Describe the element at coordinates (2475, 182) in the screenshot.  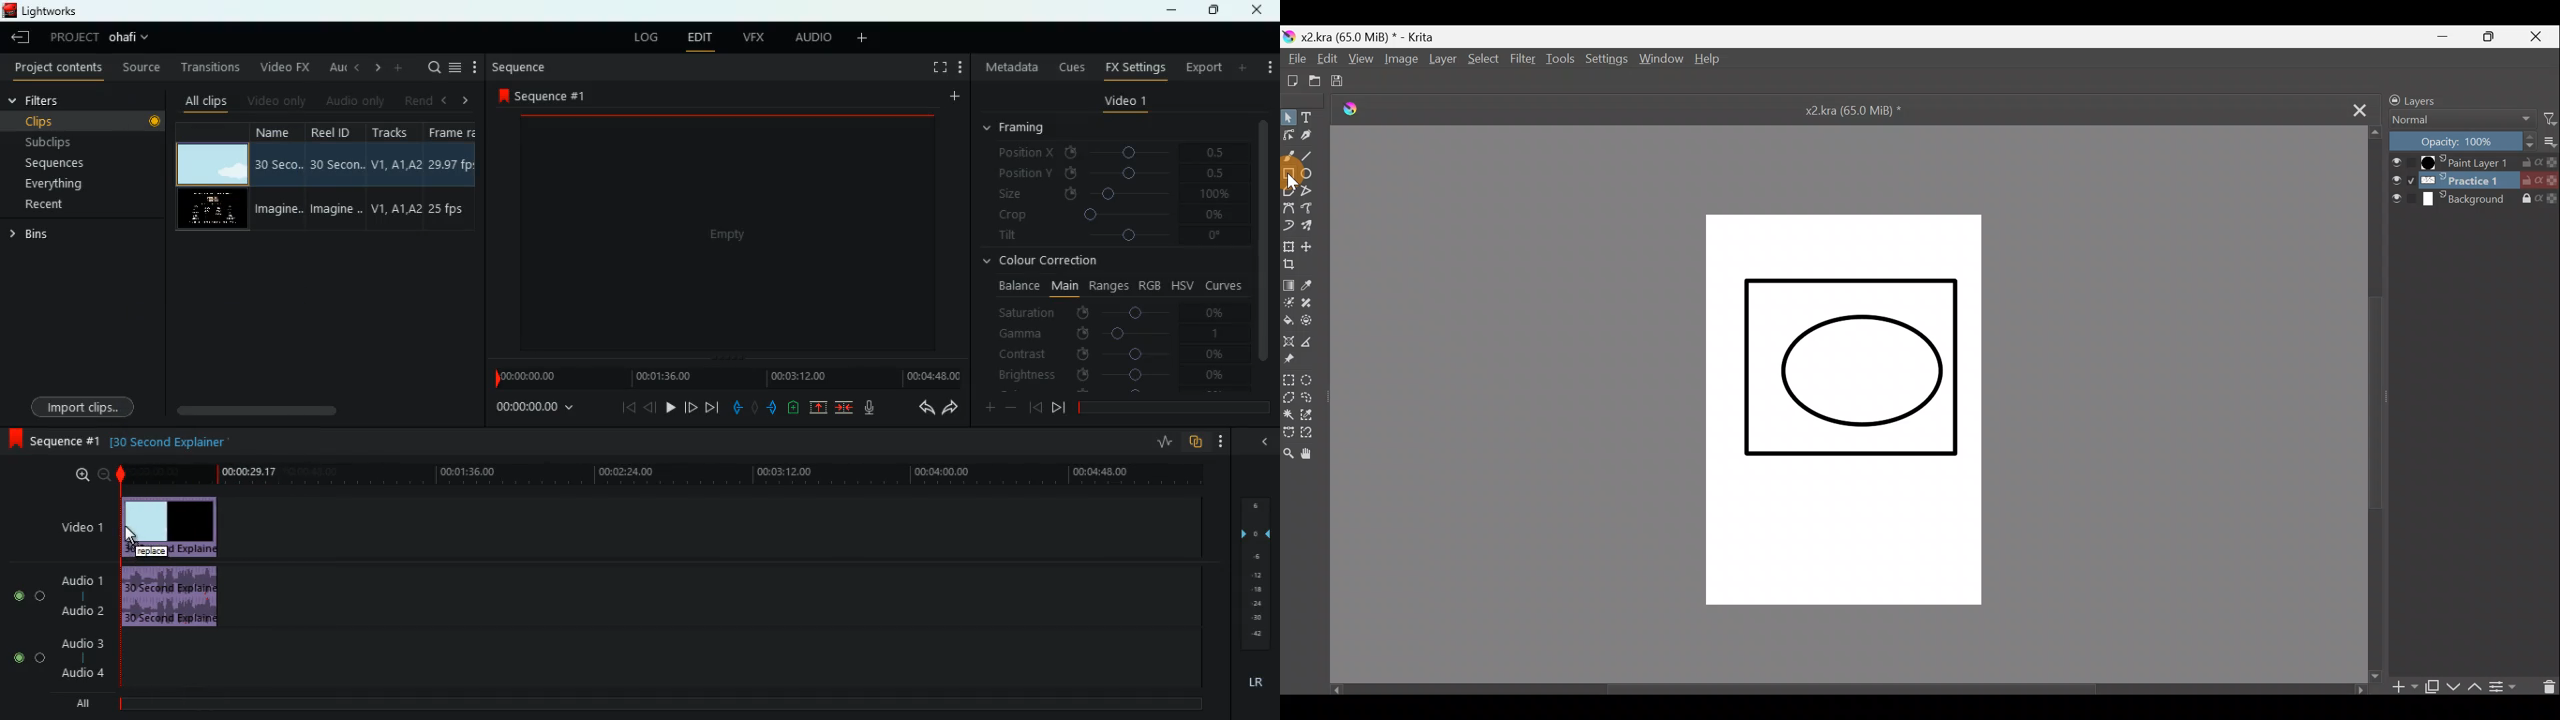
I see `Practice 1` at that location.